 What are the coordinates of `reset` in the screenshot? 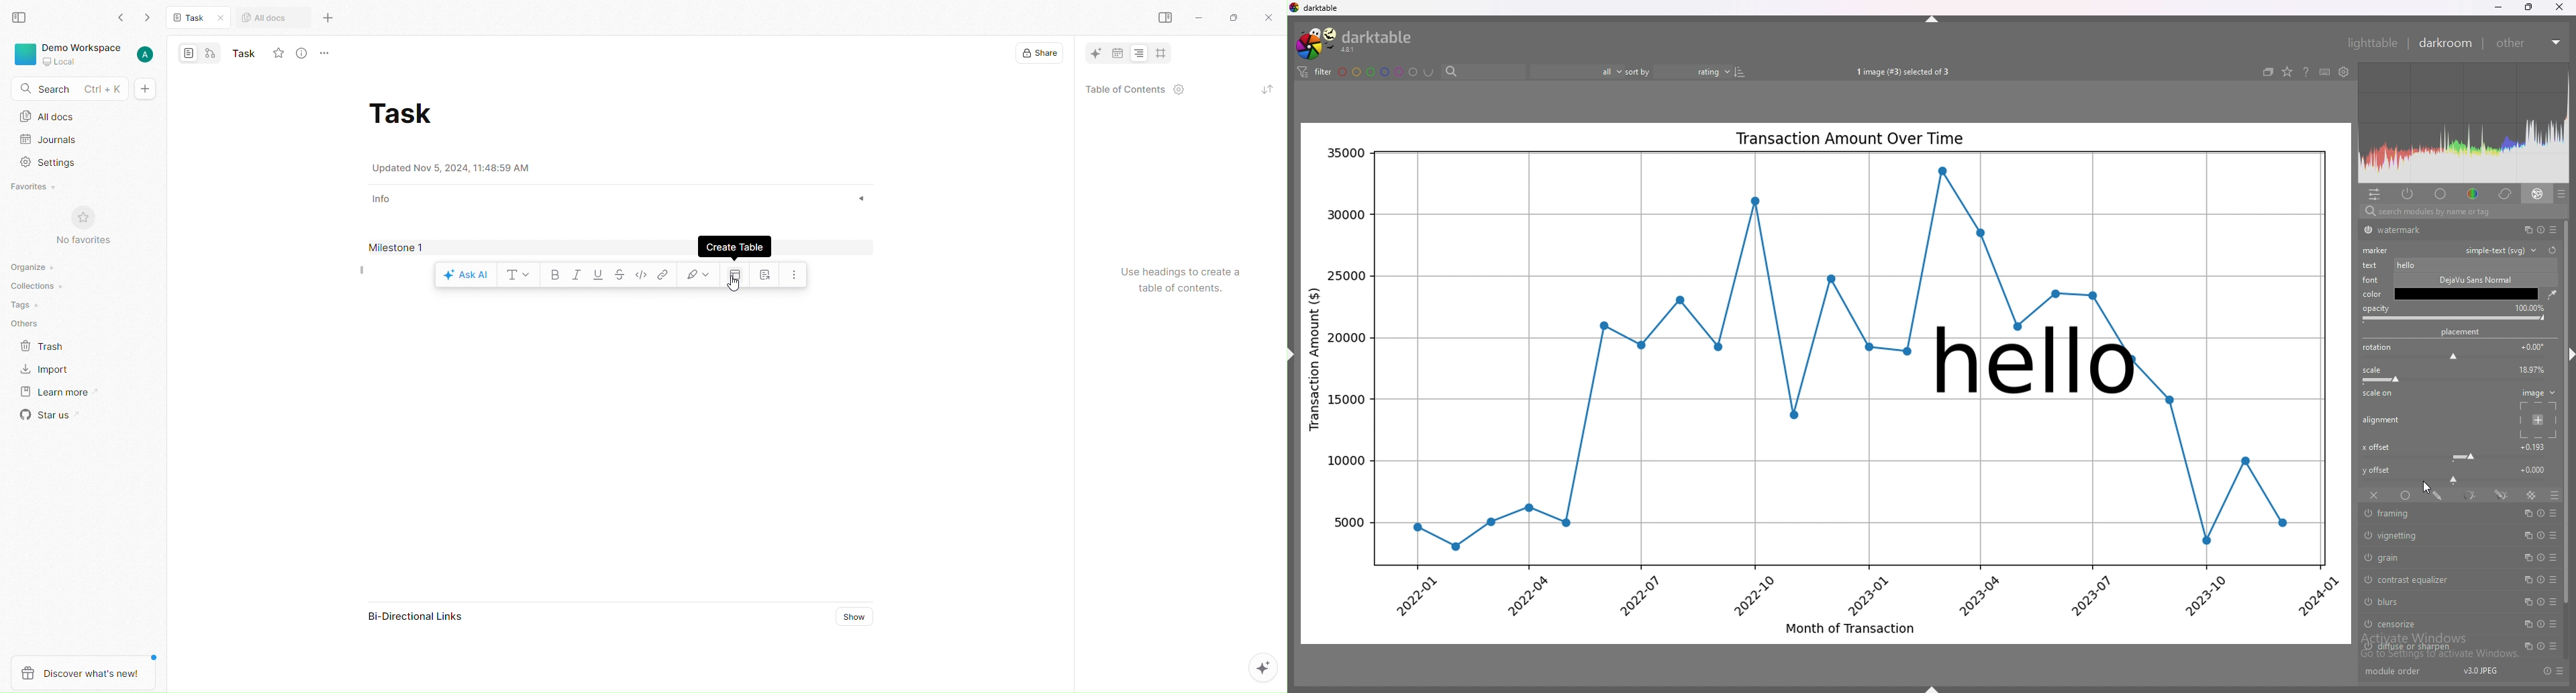 It's located at (2538, 645).